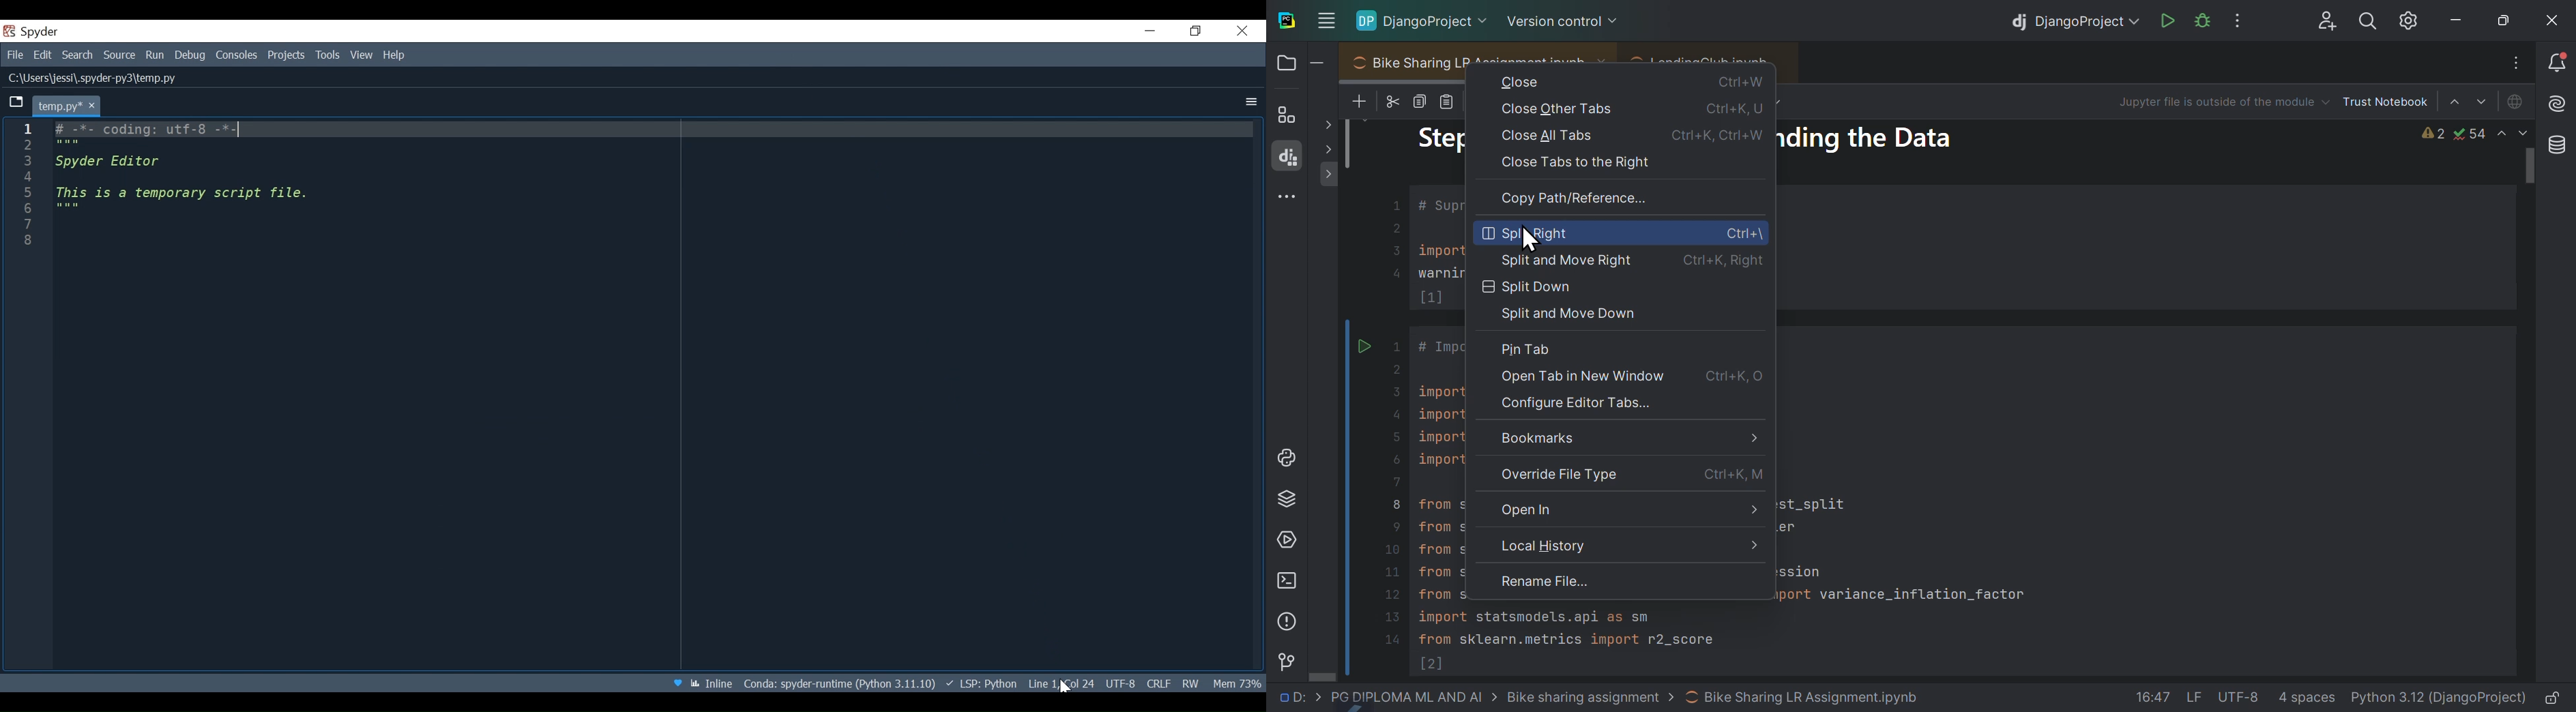  What do you see at coordinates (15, 55) in the screenshot?
I see `File` at bounding box center [15, 55].